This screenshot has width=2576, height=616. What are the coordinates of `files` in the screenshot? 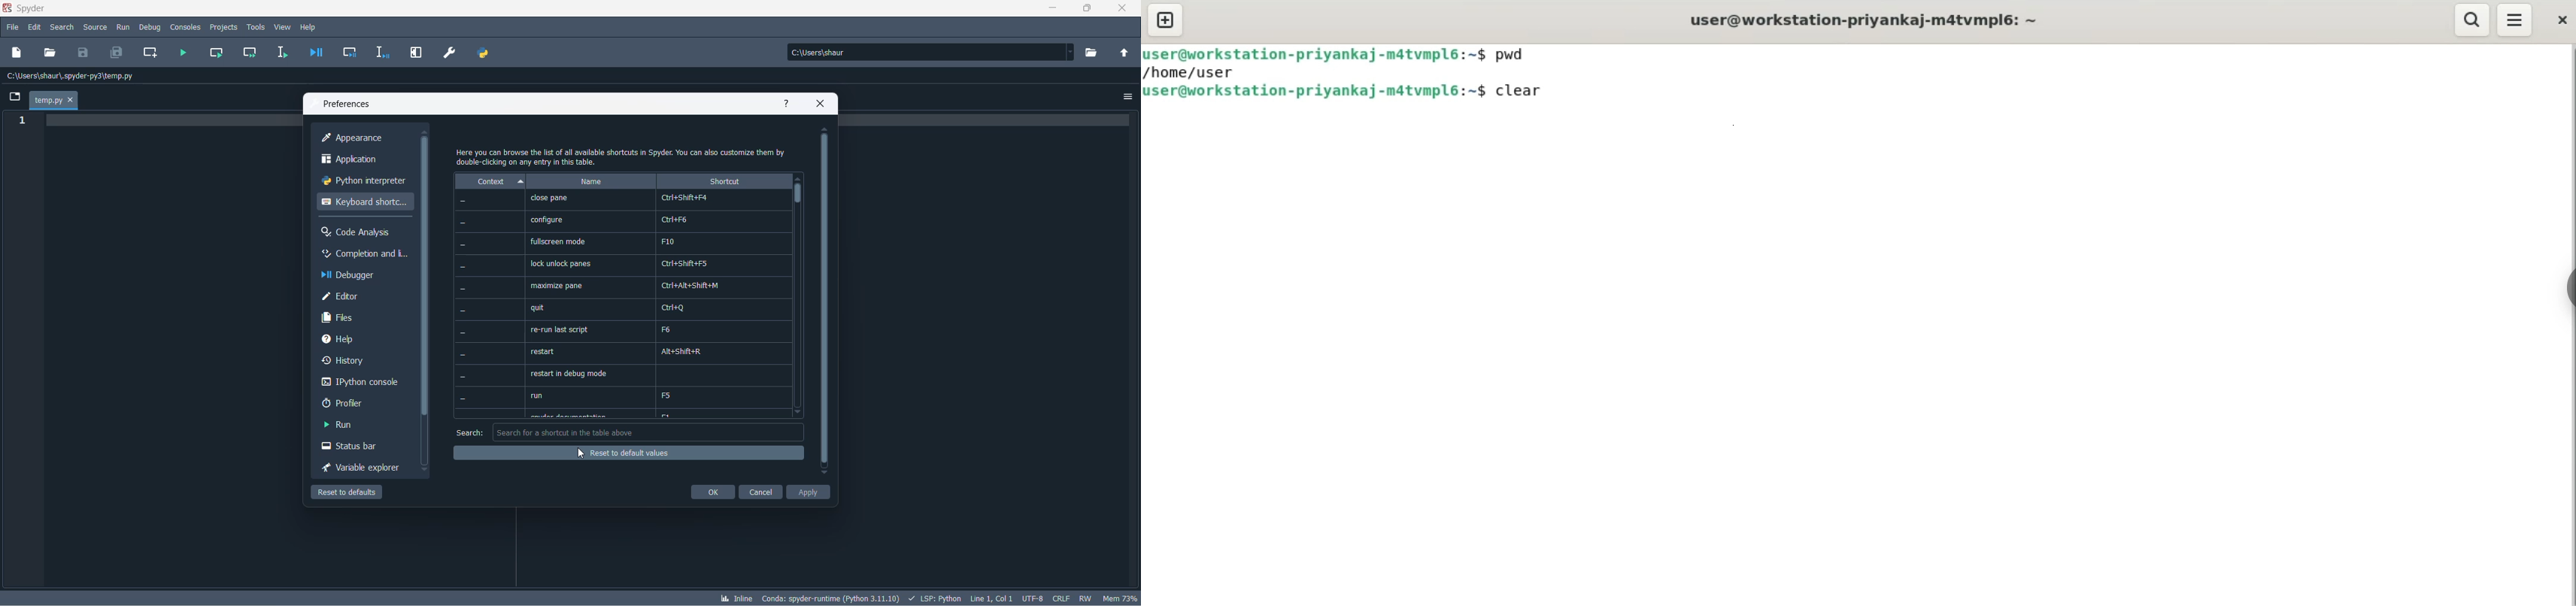 It's located at (360, 317).